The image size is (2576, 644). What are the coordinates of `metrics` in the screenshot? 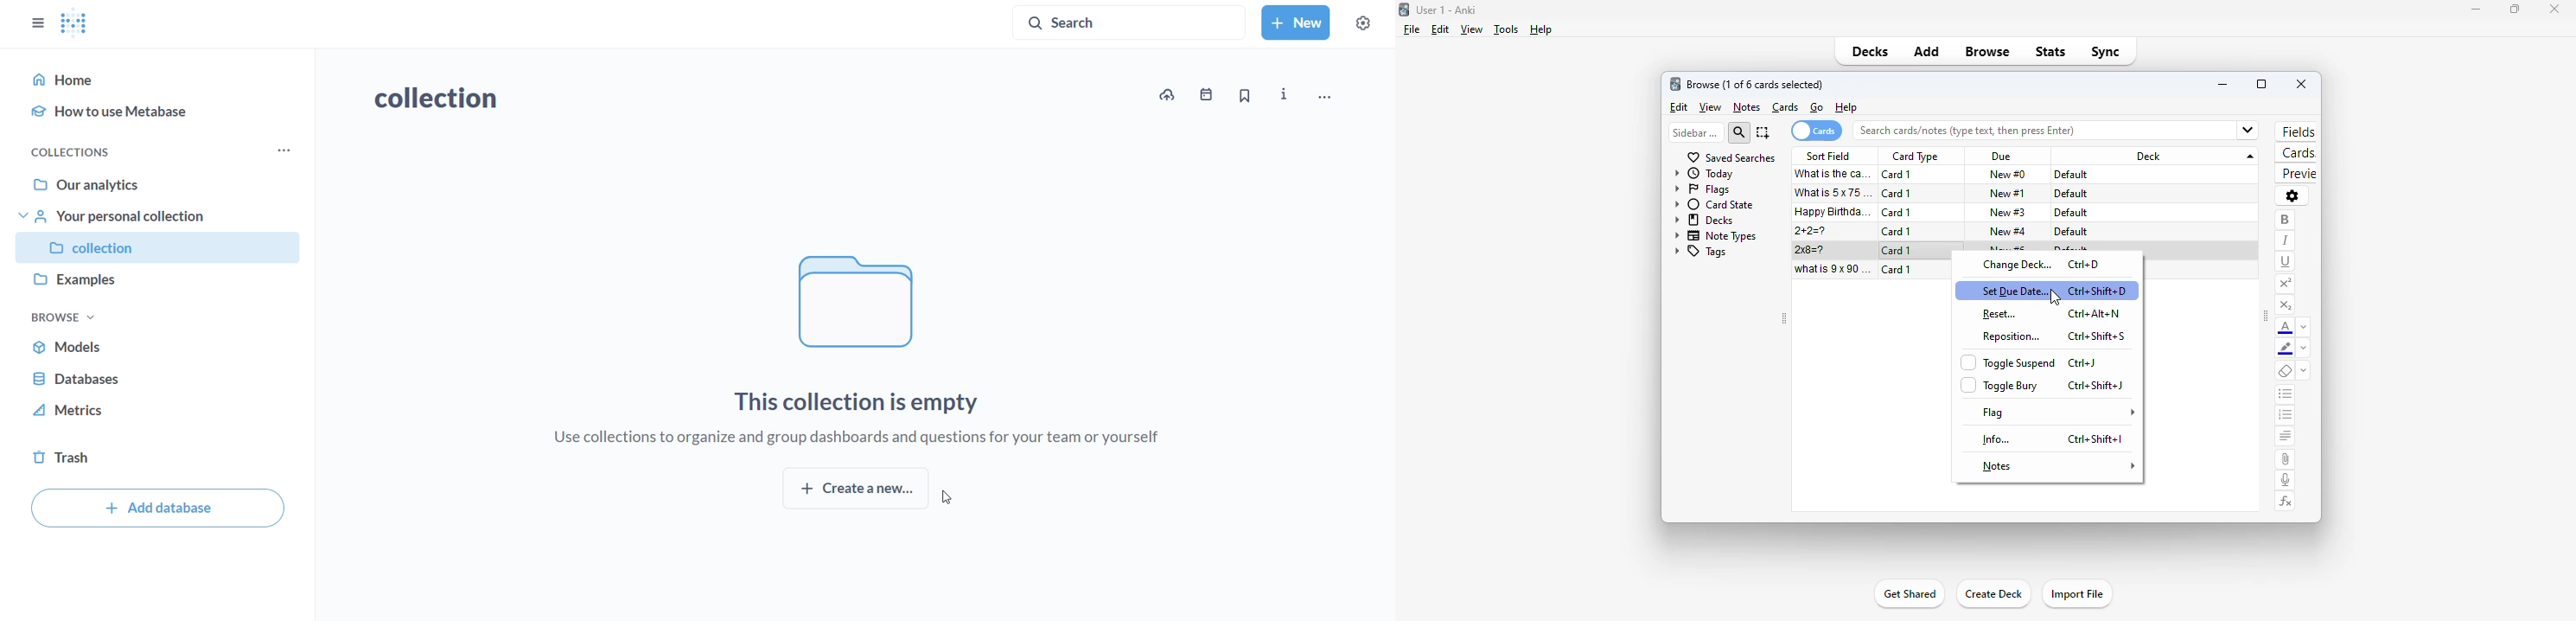 It's located at (156, 409).